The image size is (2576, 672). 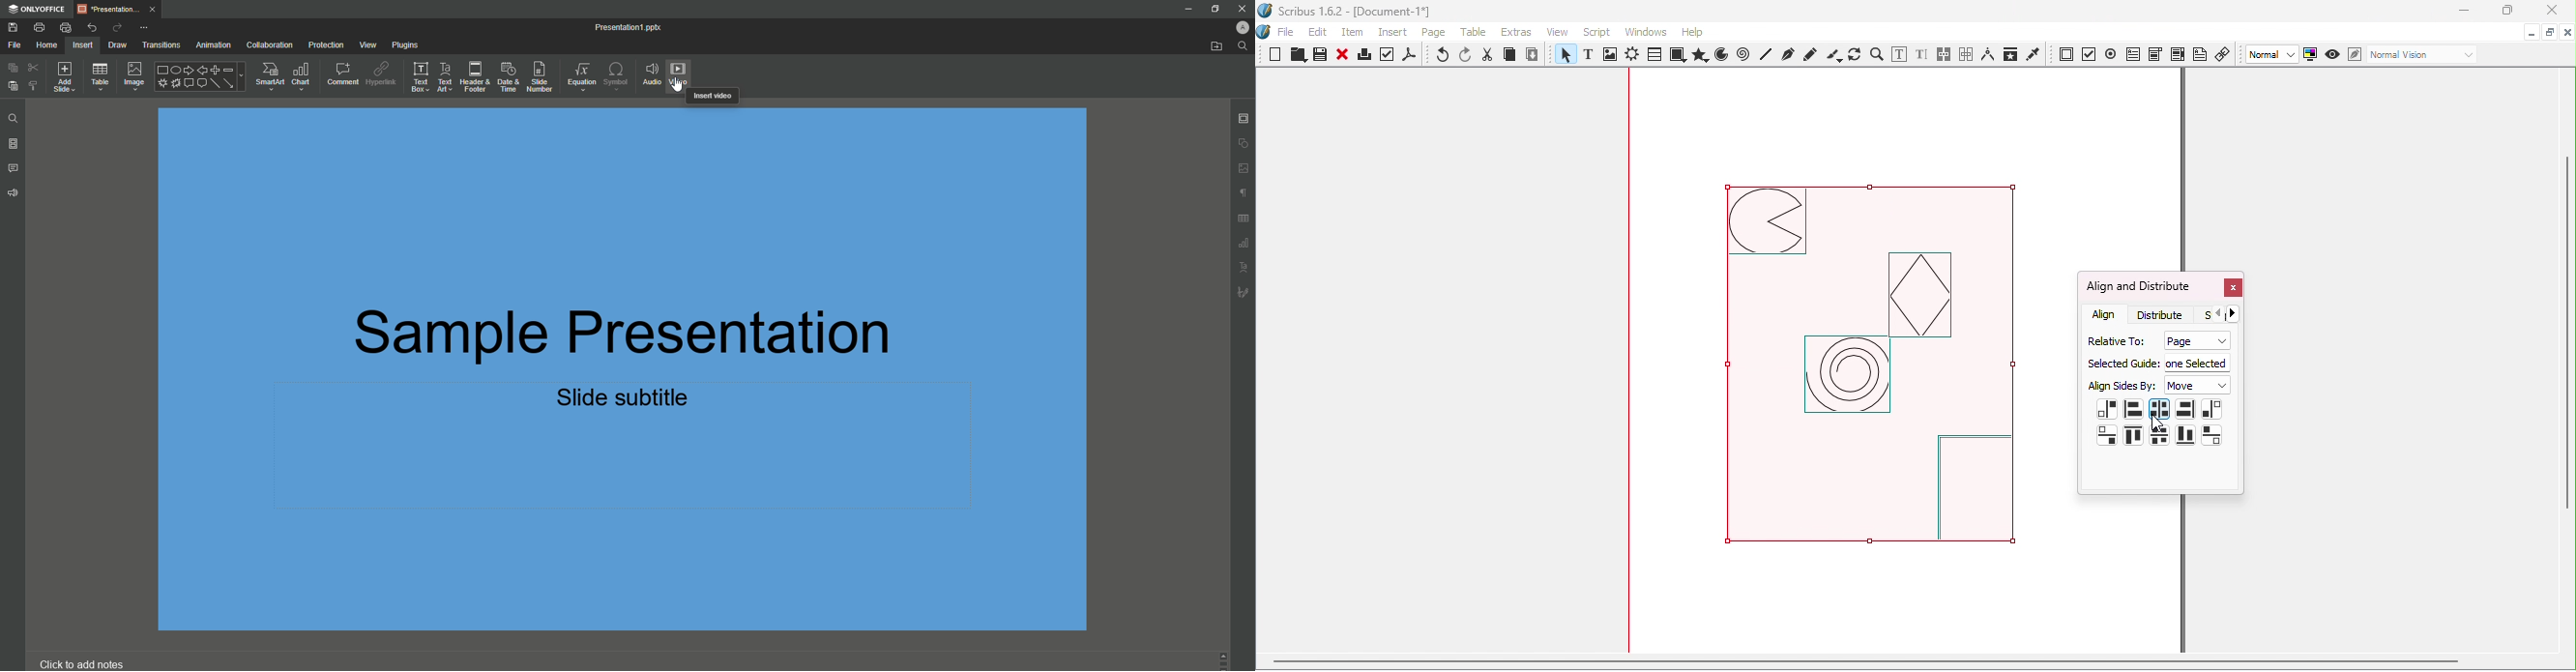 I want to click on Table, so click(x=1477, y=33).